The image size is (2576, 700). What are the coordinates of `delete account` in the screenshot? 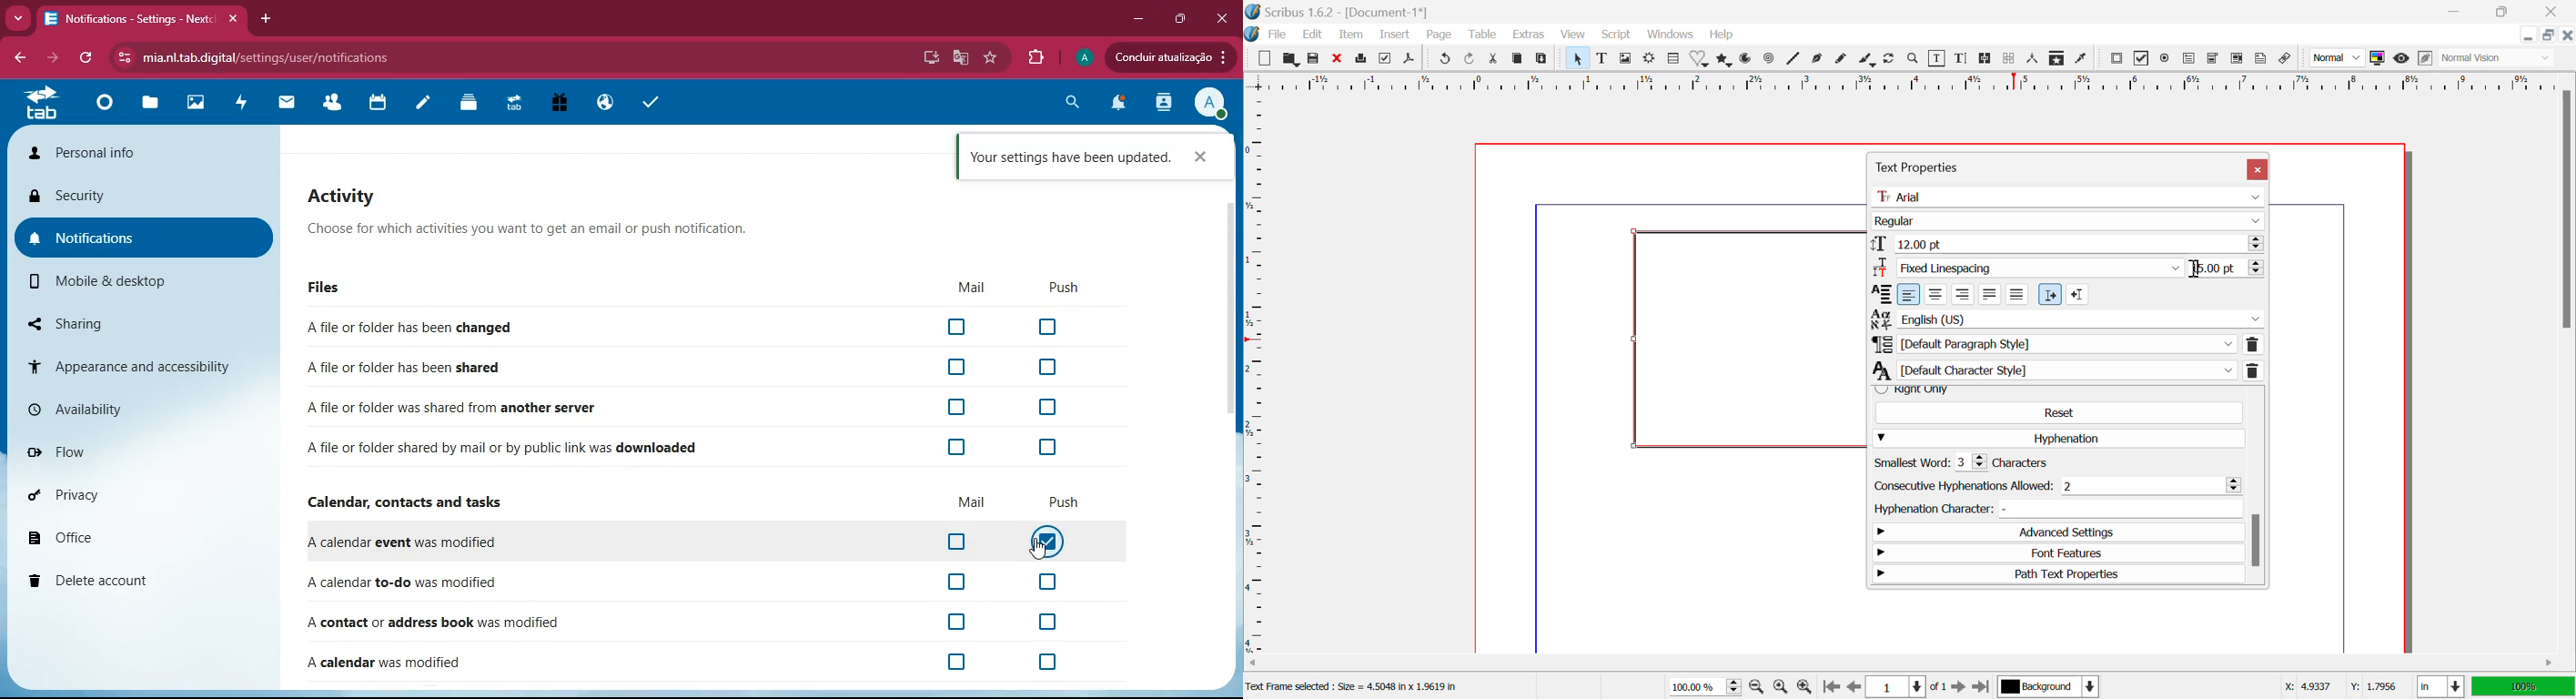 It's located at (144, 580).